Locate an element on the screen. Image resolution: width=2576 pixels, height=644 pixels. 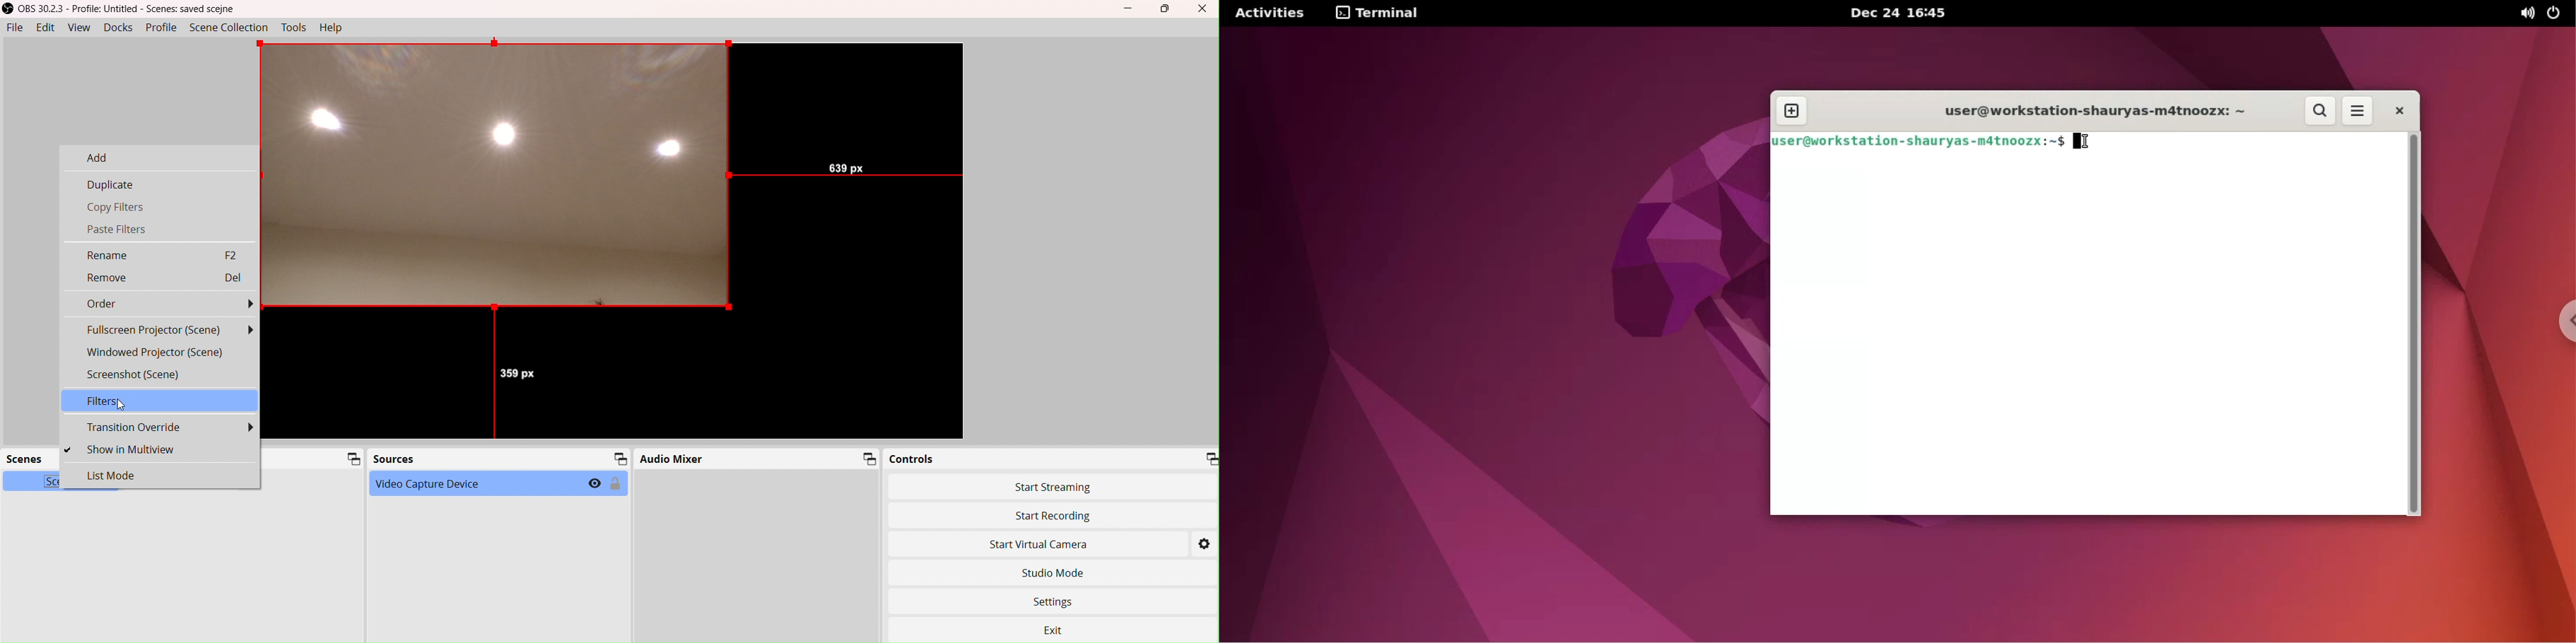
Add is located at coordinates (126, 159).